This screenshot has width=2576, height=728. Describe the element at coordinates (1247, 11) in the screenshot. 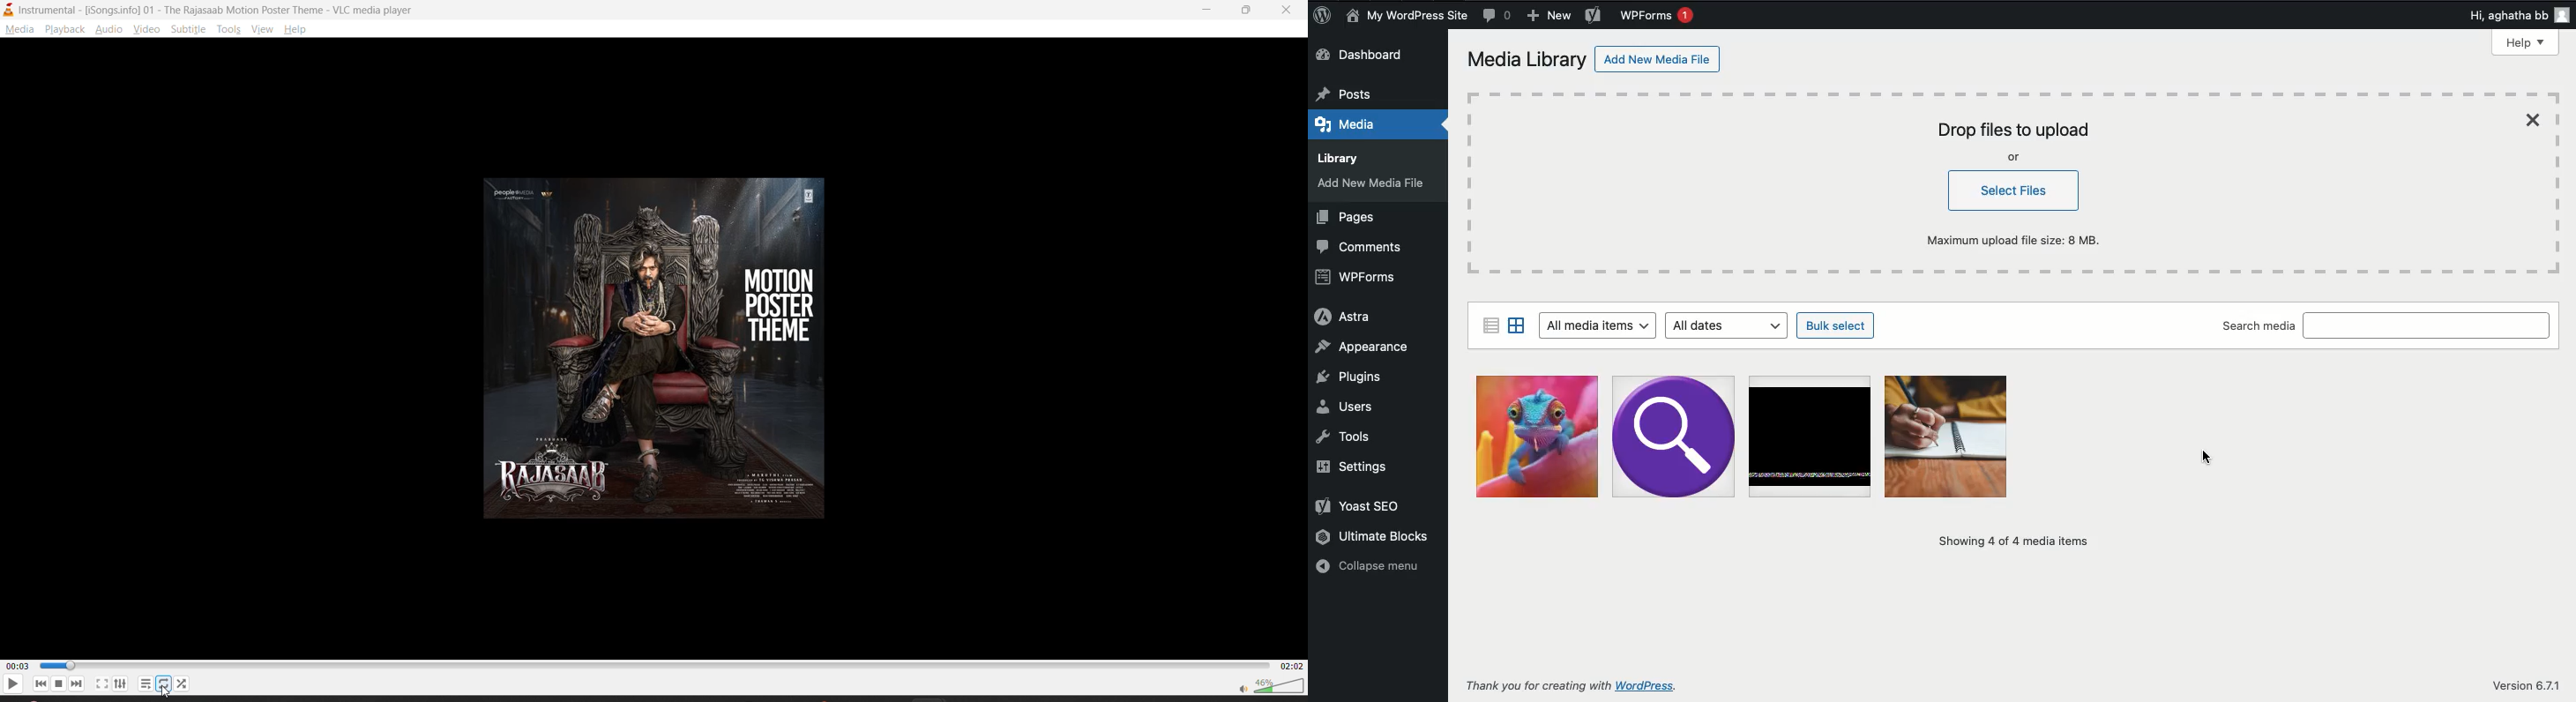

I see `maximize` at that location.